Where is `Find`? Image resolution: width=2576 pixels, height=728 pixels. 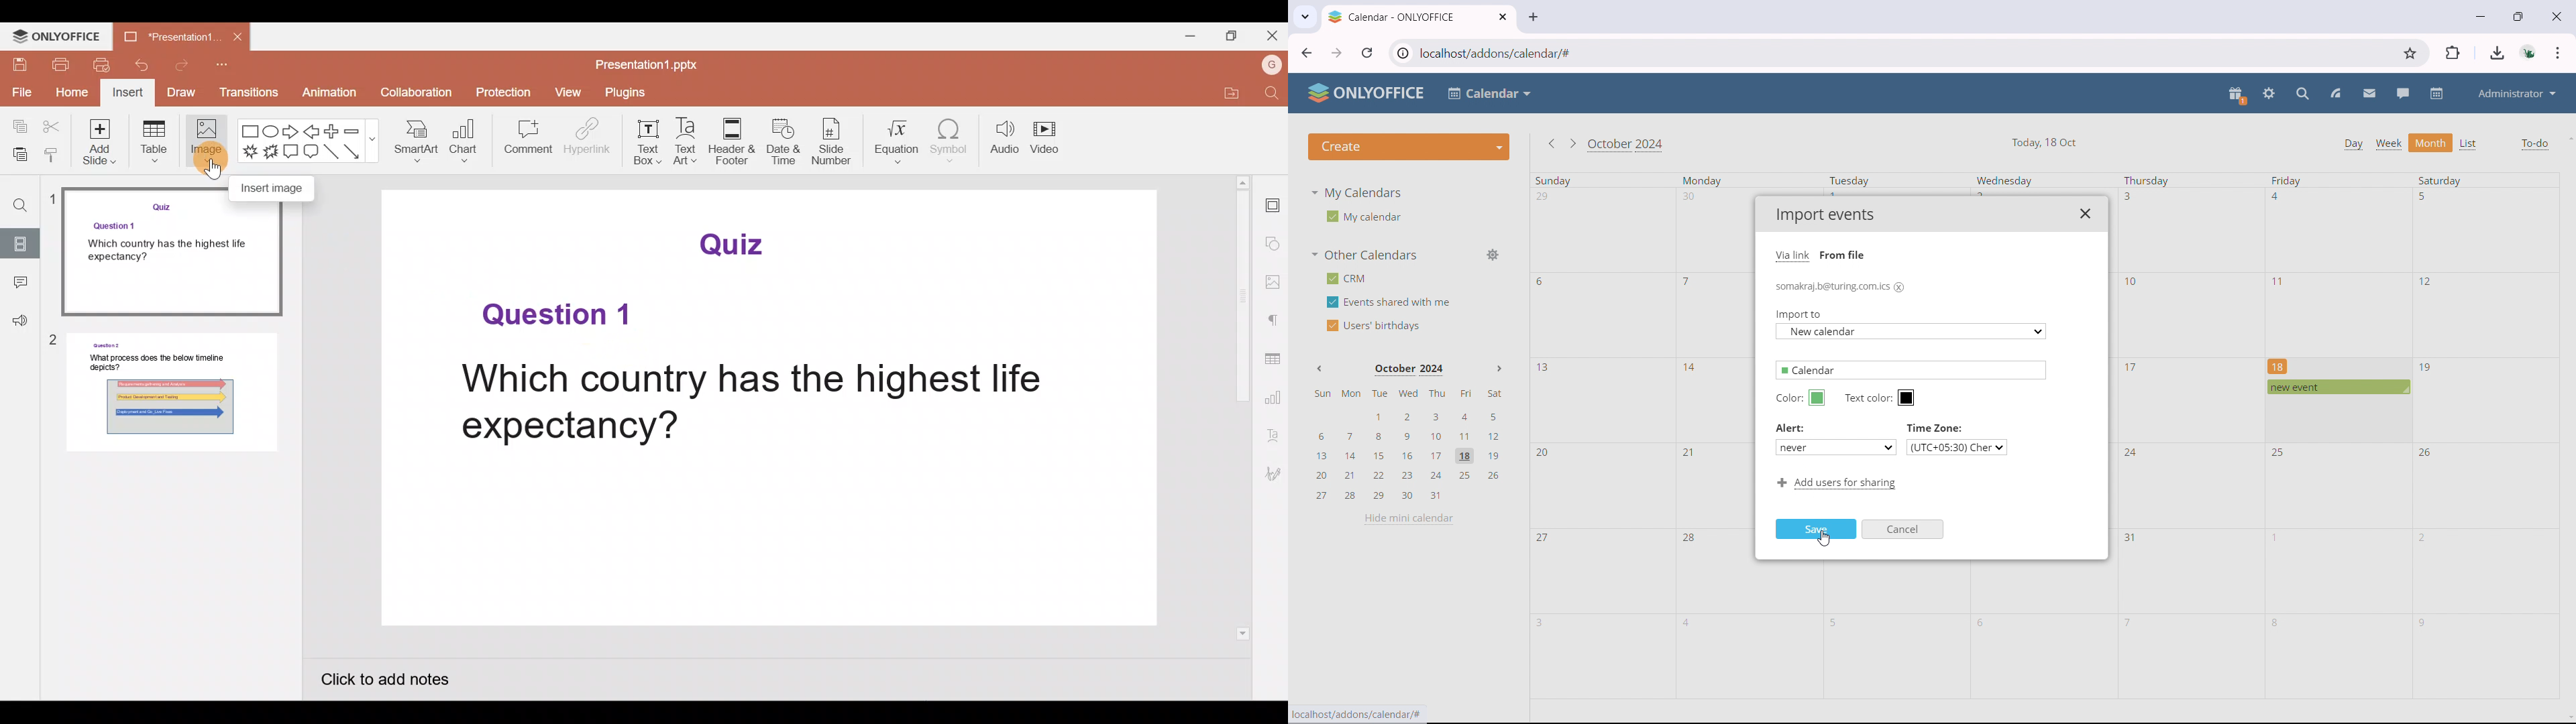 Find is located at coordinates (1269, 95).